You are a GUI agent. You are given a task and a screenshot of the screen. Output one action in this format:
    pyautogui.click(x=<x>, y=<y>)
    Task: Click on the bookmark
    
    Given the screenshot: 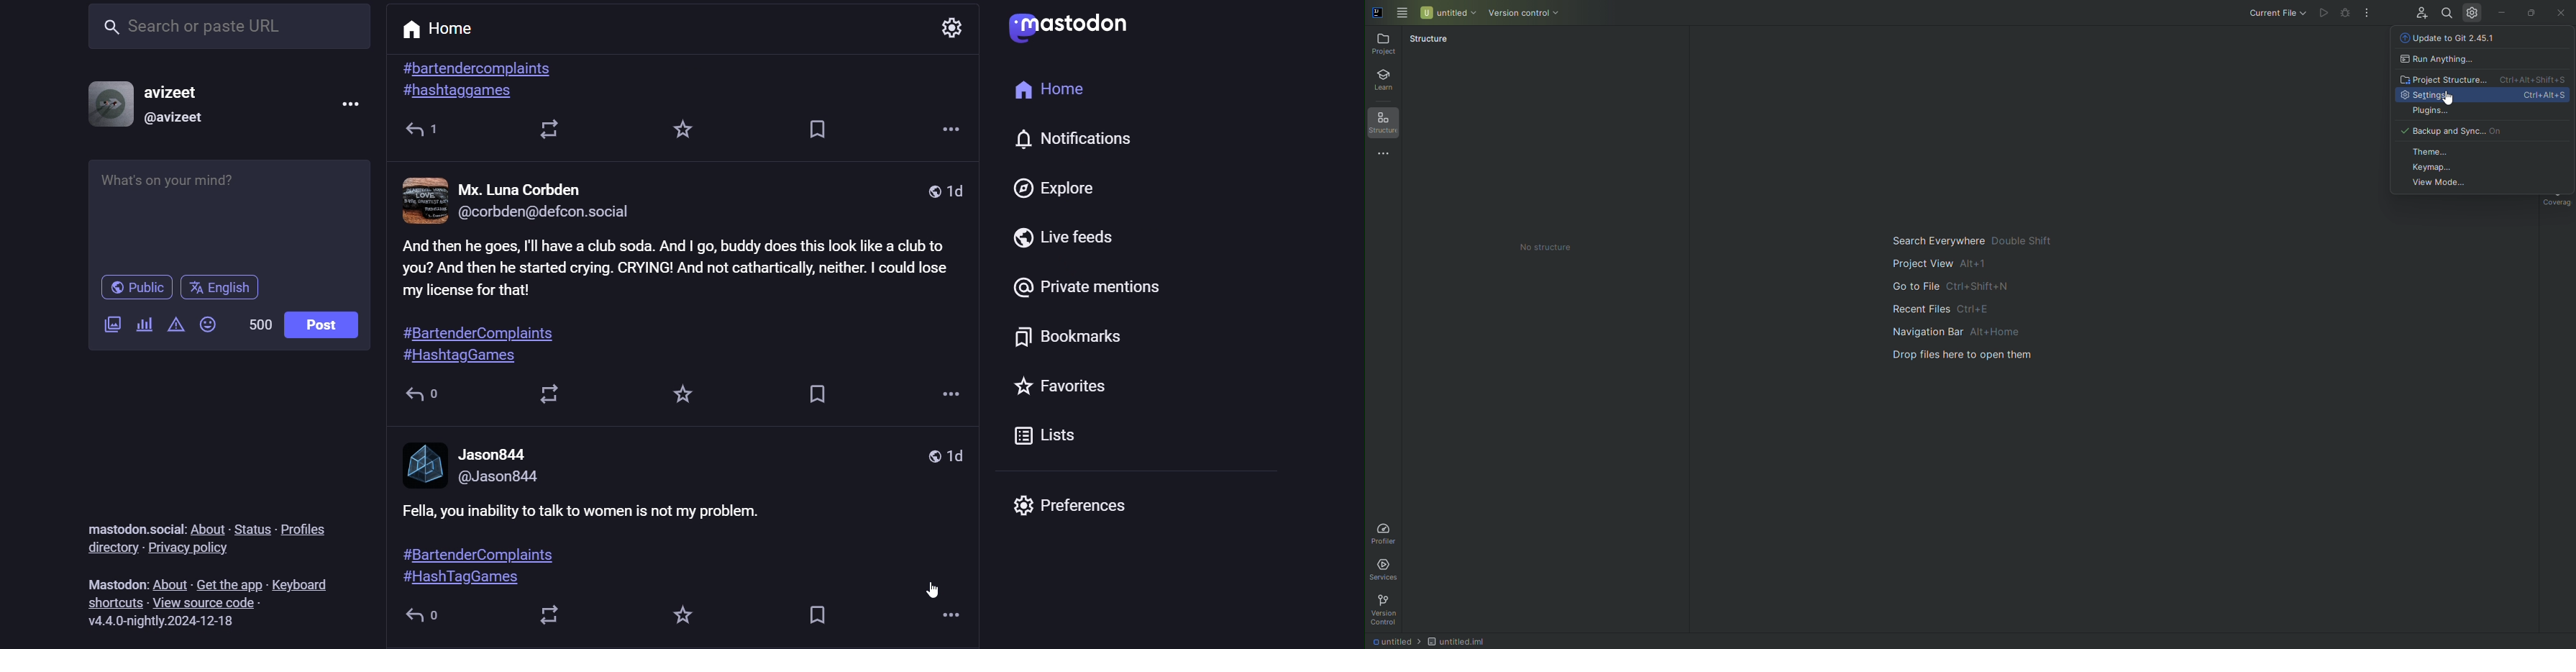 What is the action you would take?
    pyautogui.click(x=811, y=131)
    